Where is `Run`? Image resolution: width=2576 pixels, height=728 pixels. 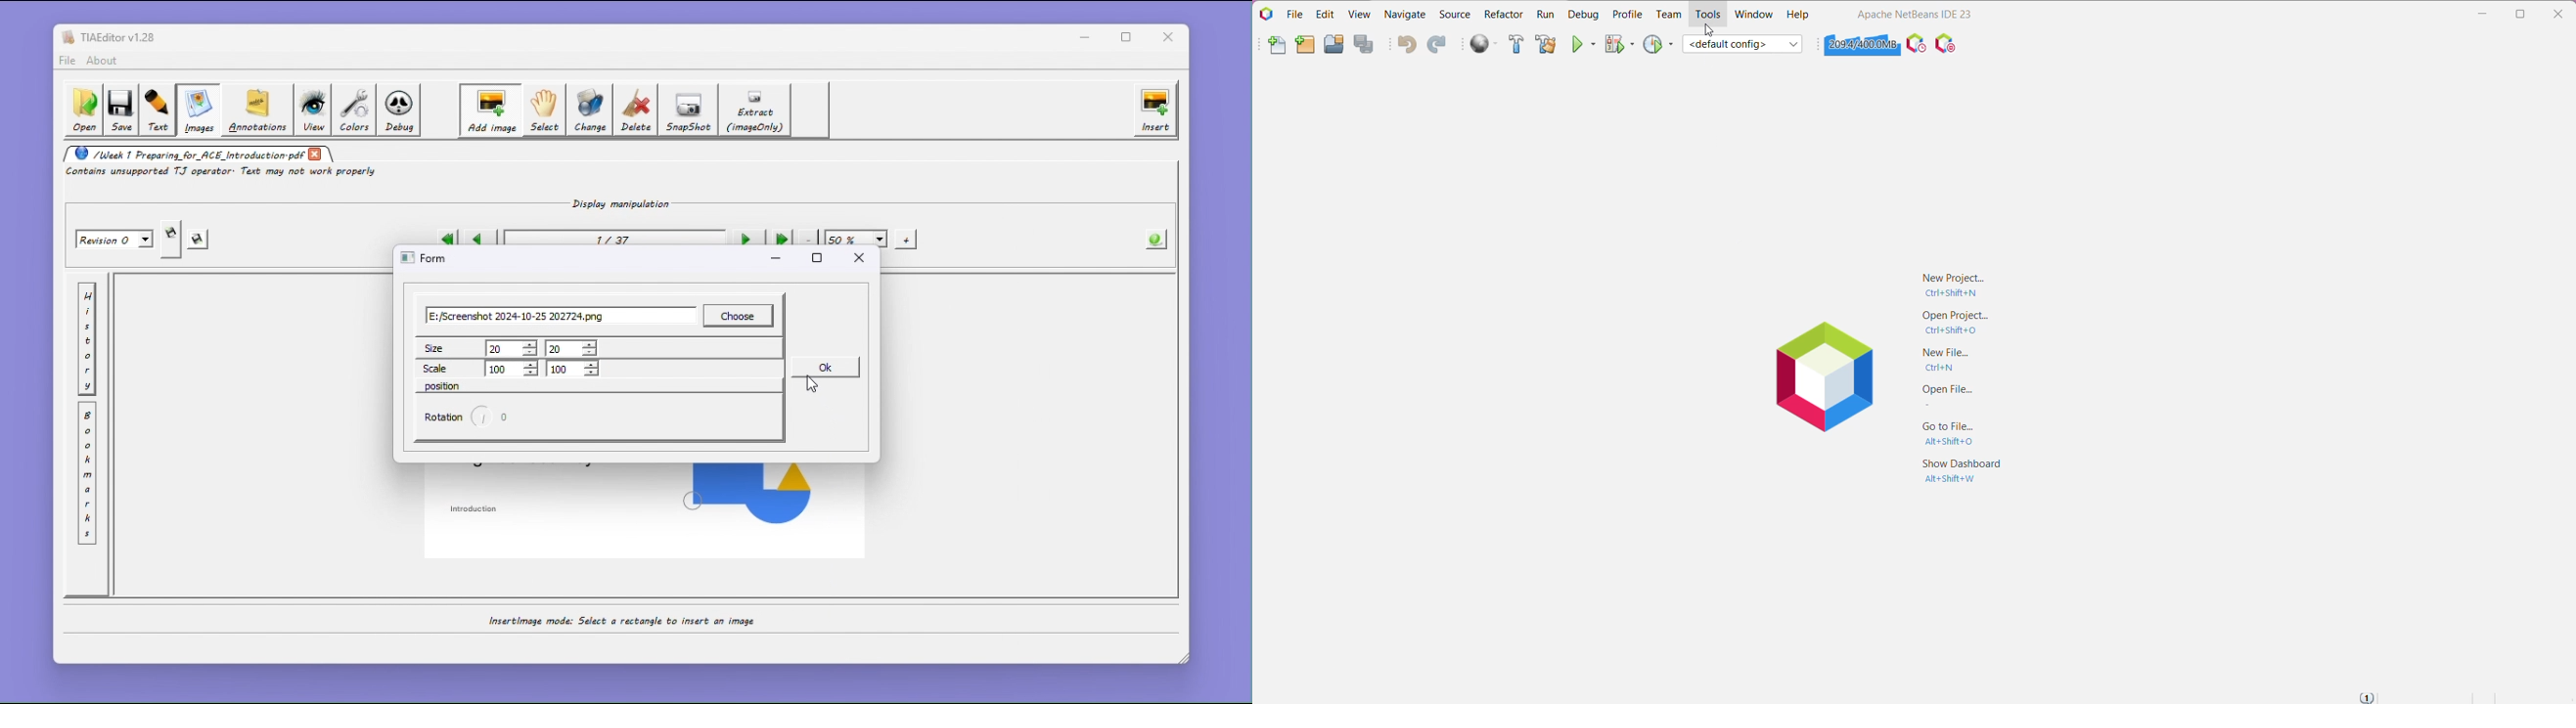 Run is located at coordinates (1545, 15).